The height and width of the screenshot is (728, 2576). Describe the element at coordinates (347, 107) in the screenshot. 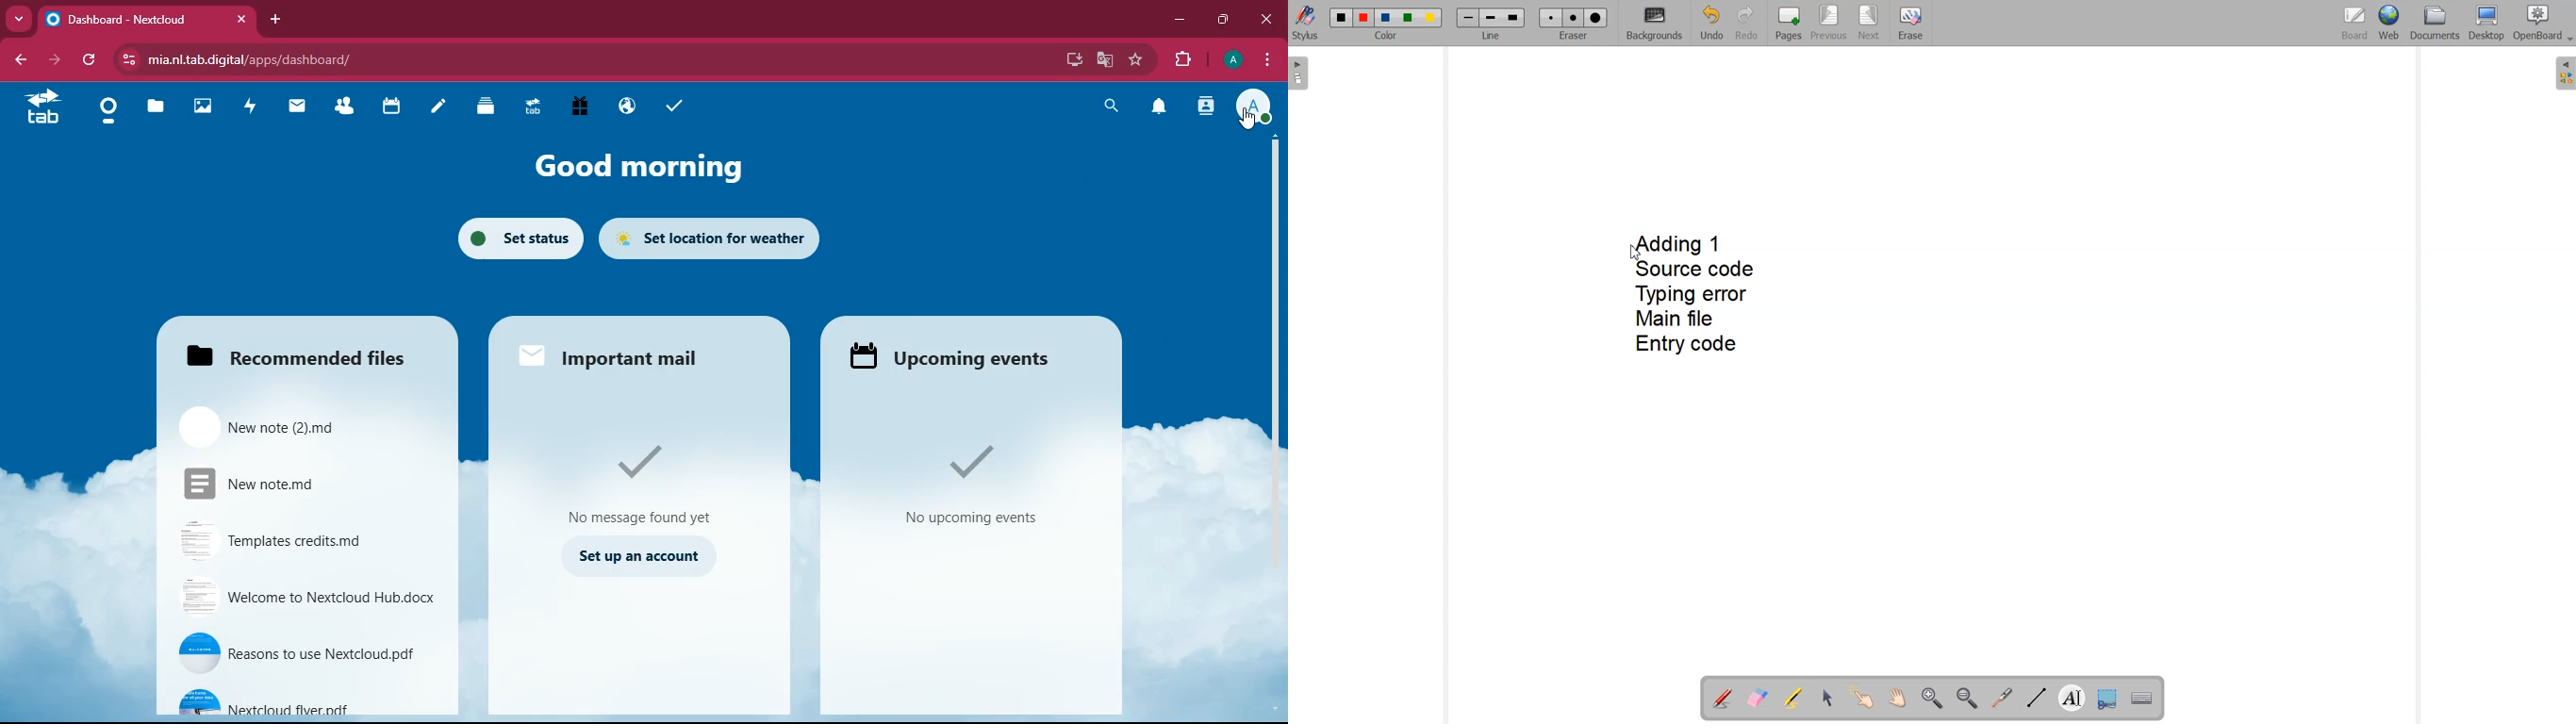

I see `Contacts` at that location.